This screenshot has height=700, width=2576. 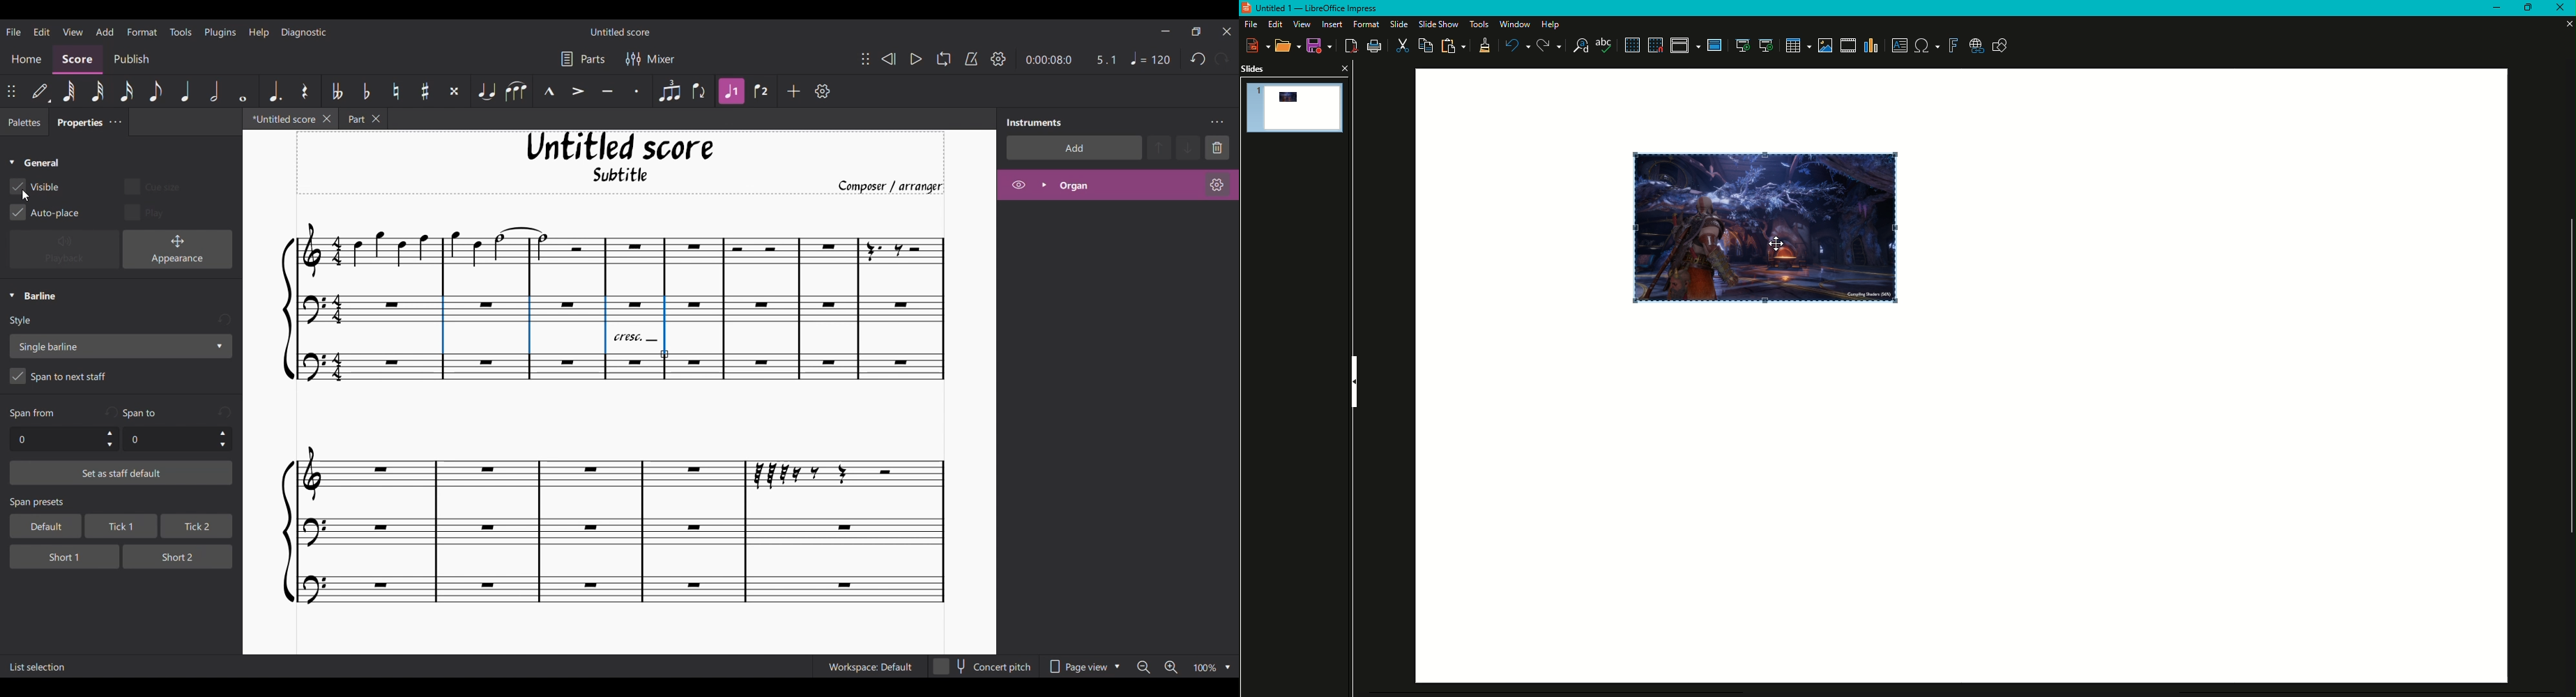 What do you see at coordinates (23, 123) in the screenshot?
I see `Palette tab` at bounding box center [23, 123].